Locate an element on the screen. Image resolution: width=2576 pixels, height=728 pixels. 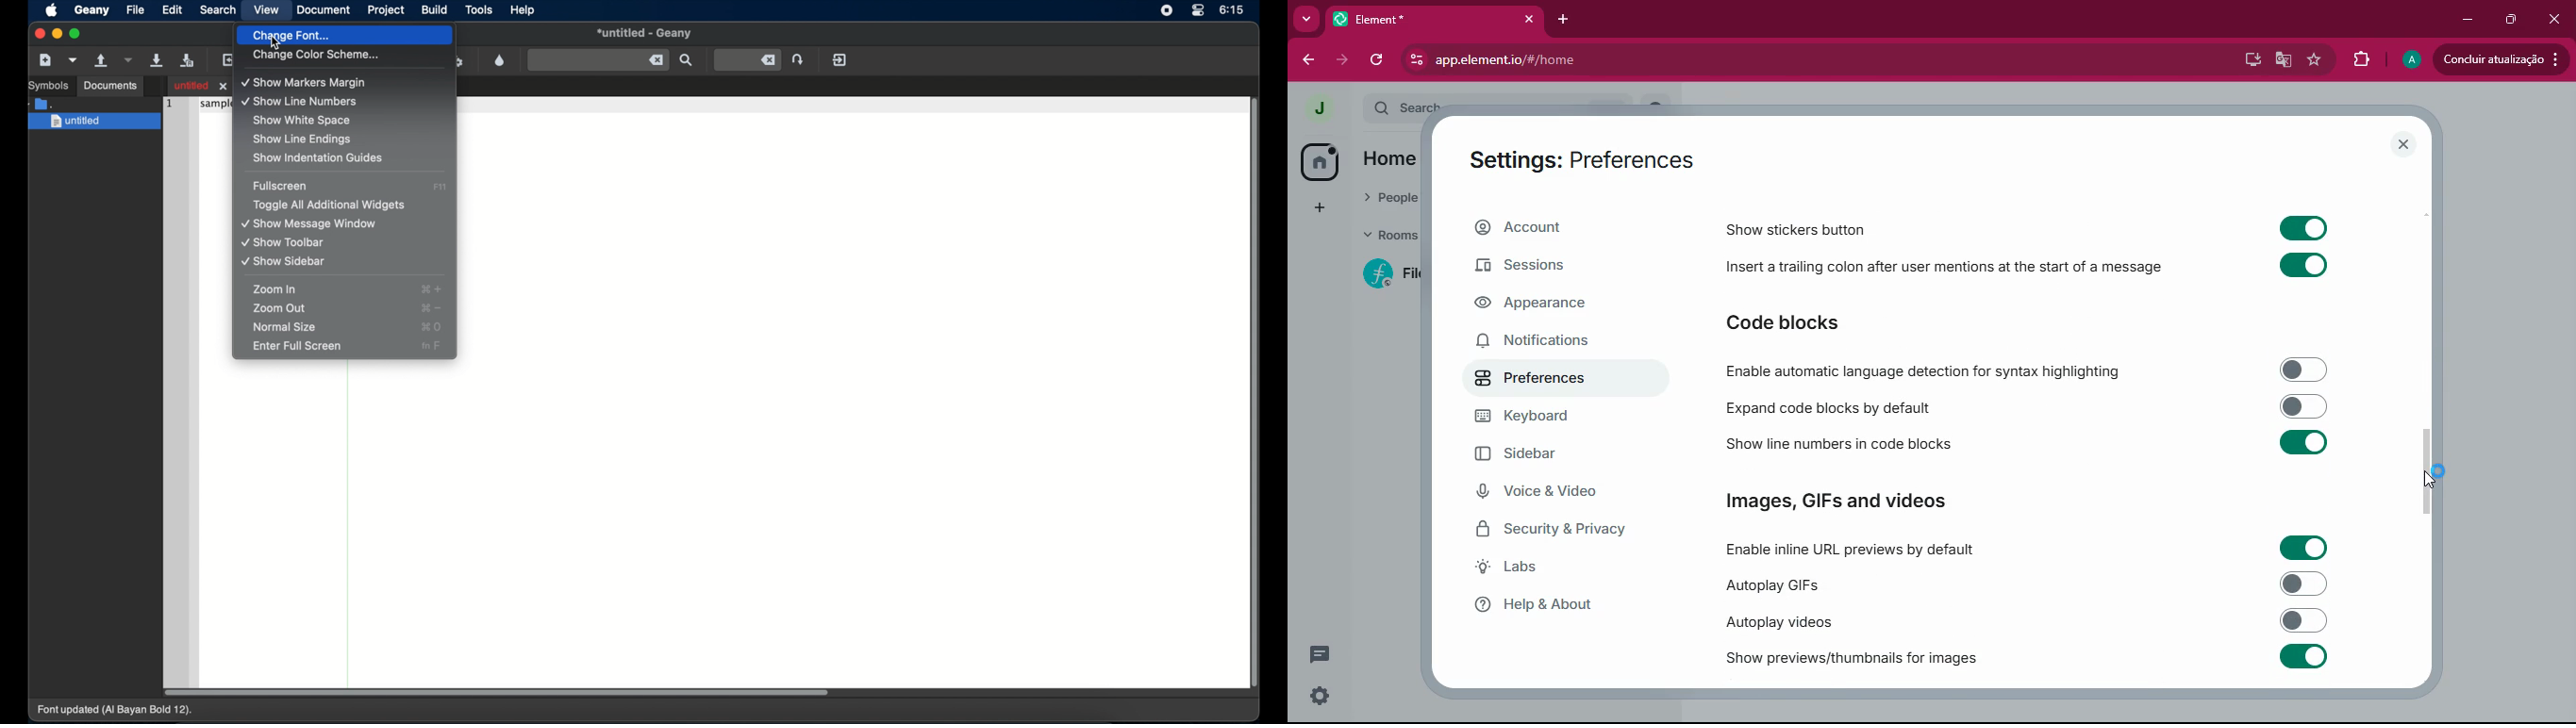
app.element.io/#/home is located at coordinates (1670, 61).